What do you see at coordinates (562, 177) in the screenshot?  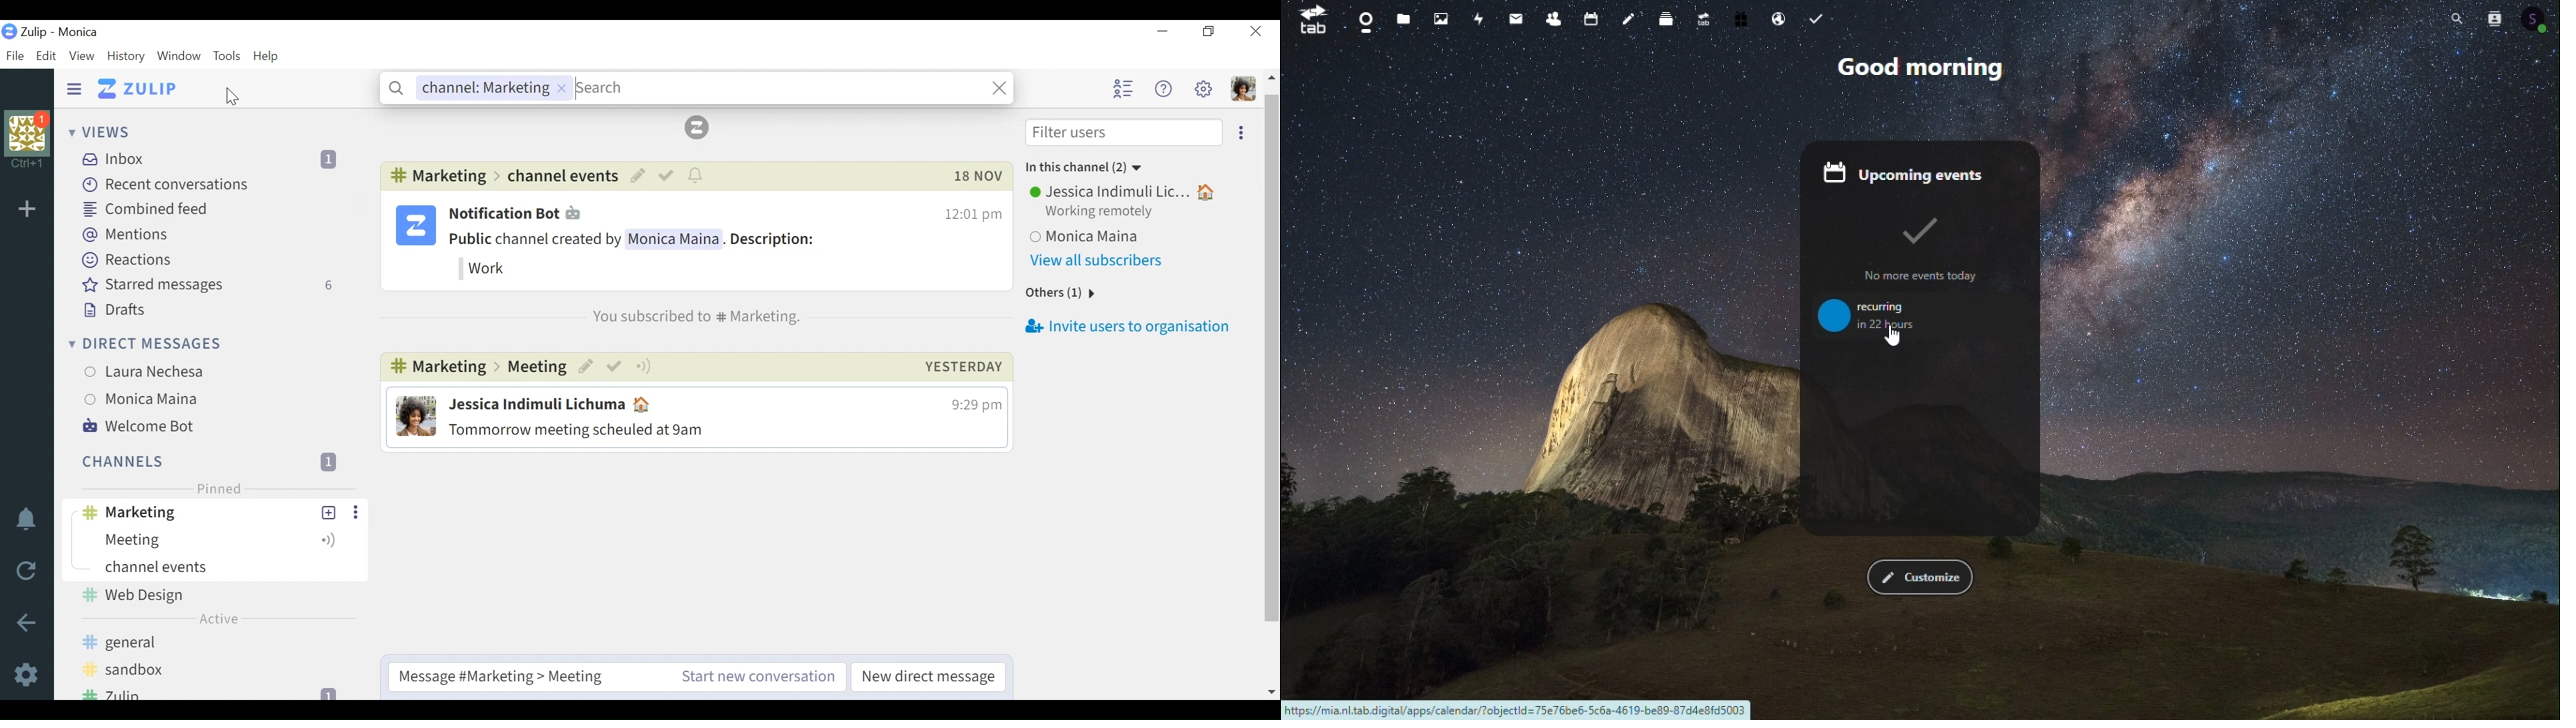 I see `Channel events` at bounding box center [562, 177].